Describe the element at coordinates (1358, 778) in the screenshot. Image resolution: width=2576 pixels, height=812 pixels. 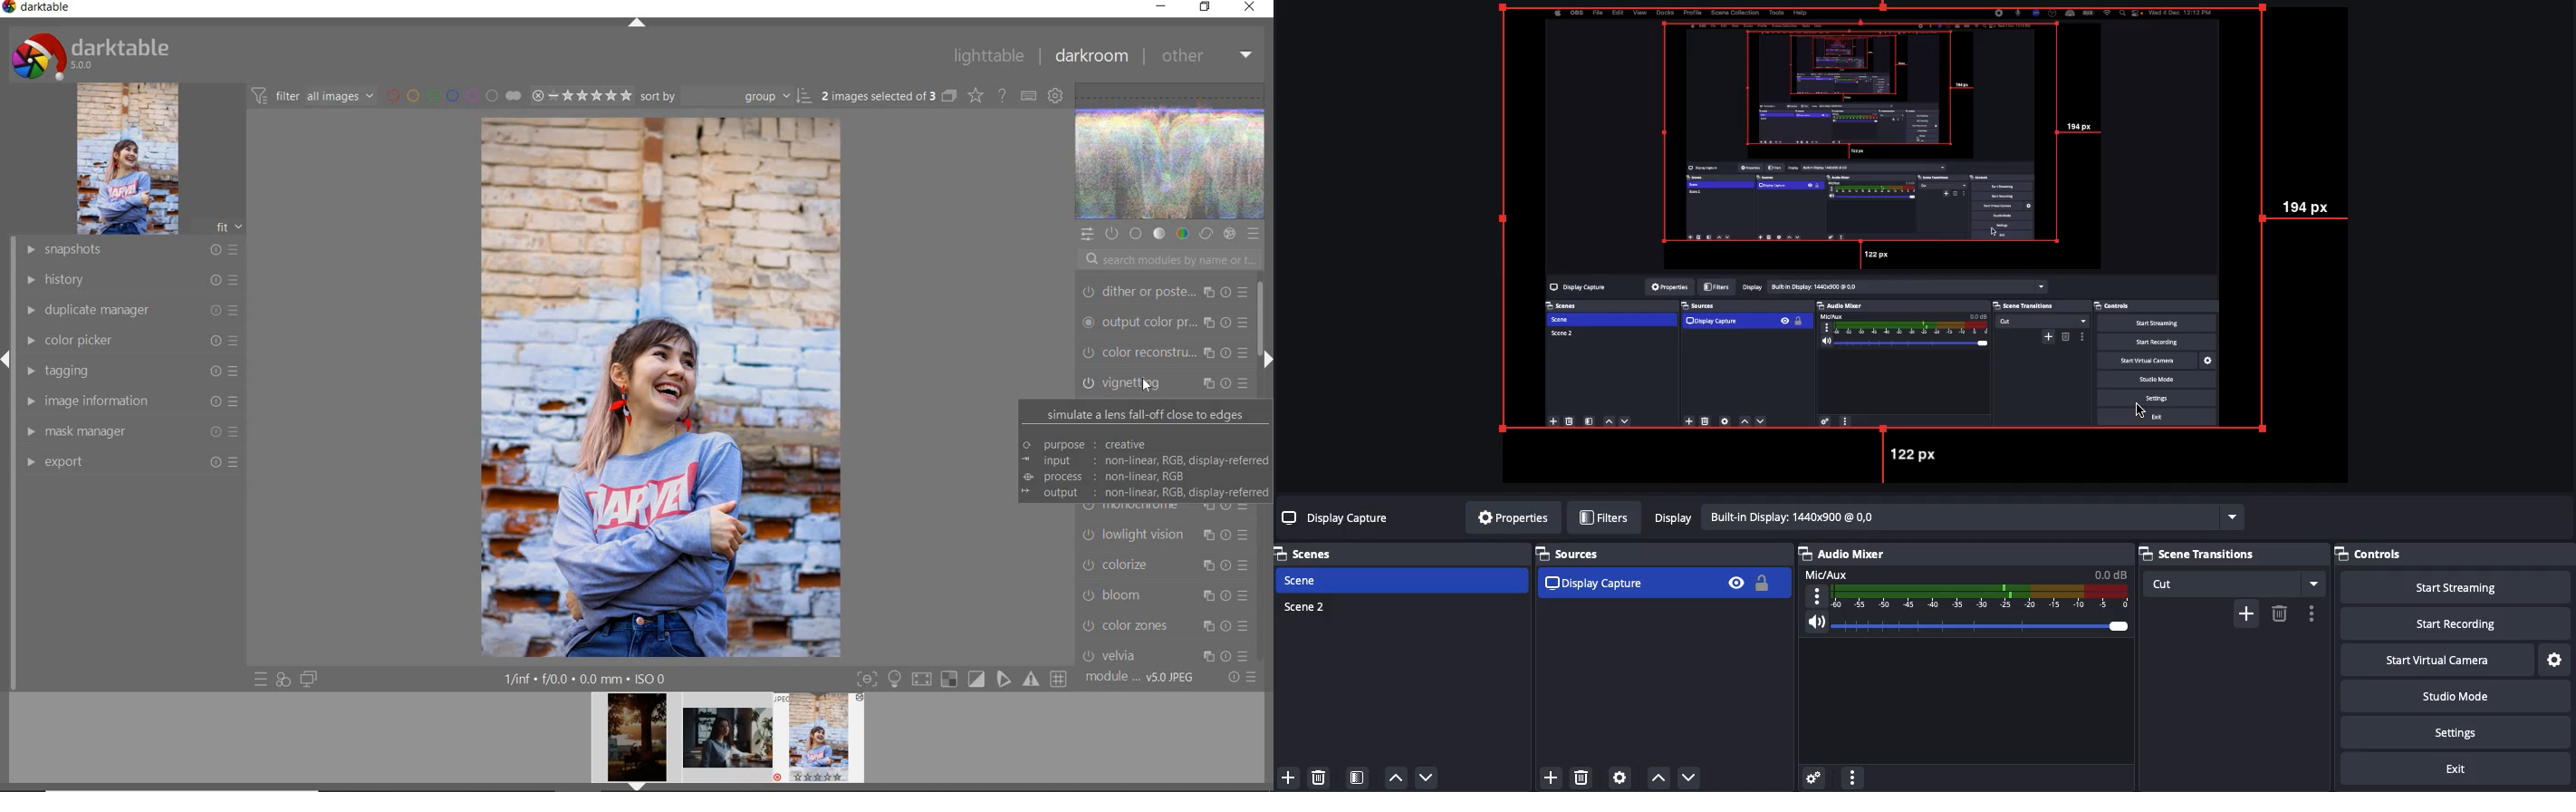
I see `Scene filter` at that location.